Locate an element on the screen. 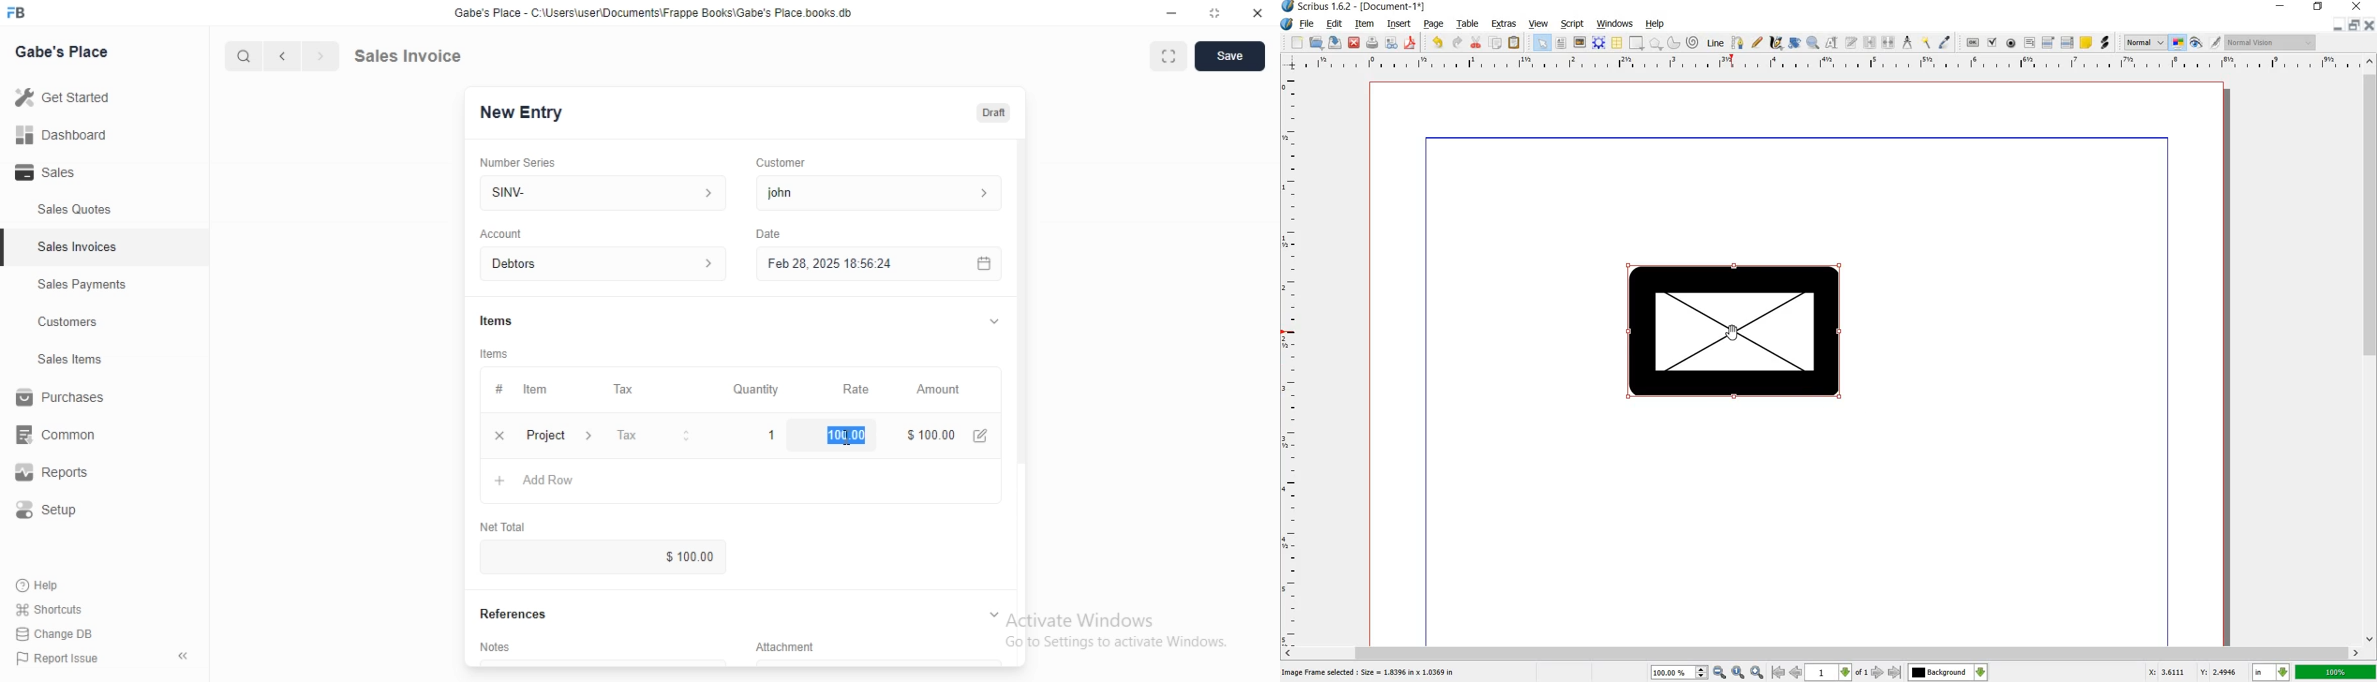 This screenshot has width=2380, height=700. minimize is located at coordinates (1163, 15).